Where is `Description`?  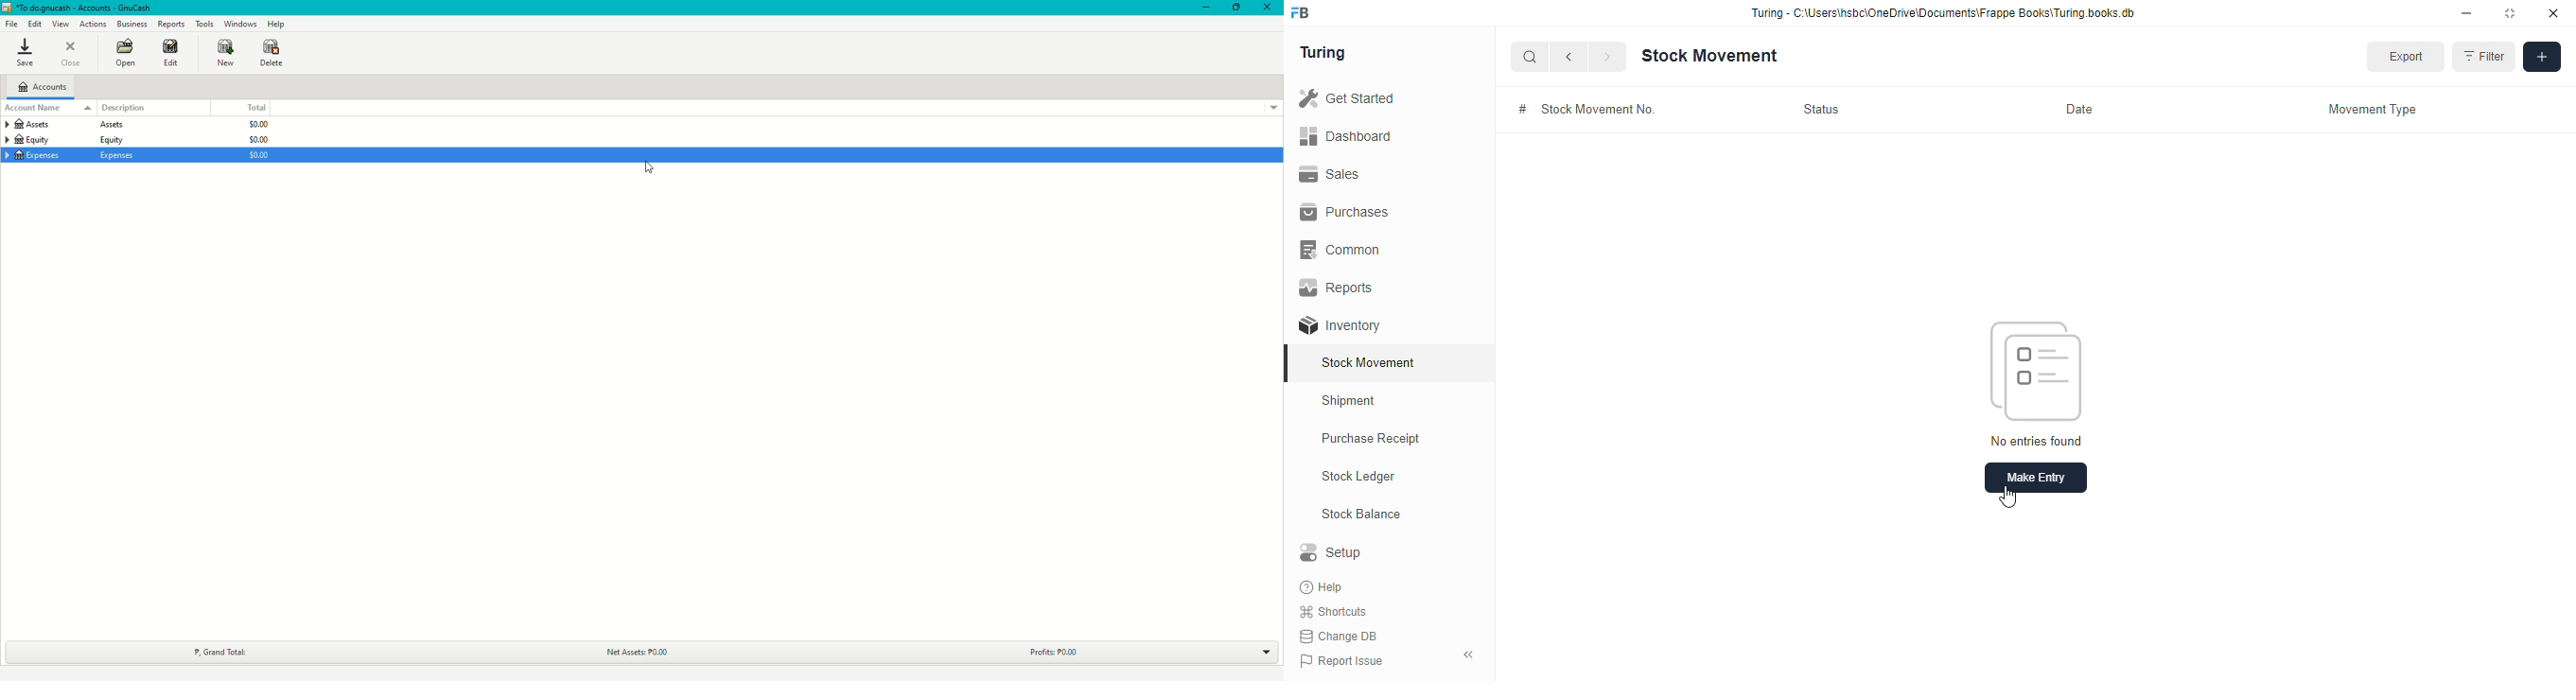
Description is located at coordinates (124, 108).